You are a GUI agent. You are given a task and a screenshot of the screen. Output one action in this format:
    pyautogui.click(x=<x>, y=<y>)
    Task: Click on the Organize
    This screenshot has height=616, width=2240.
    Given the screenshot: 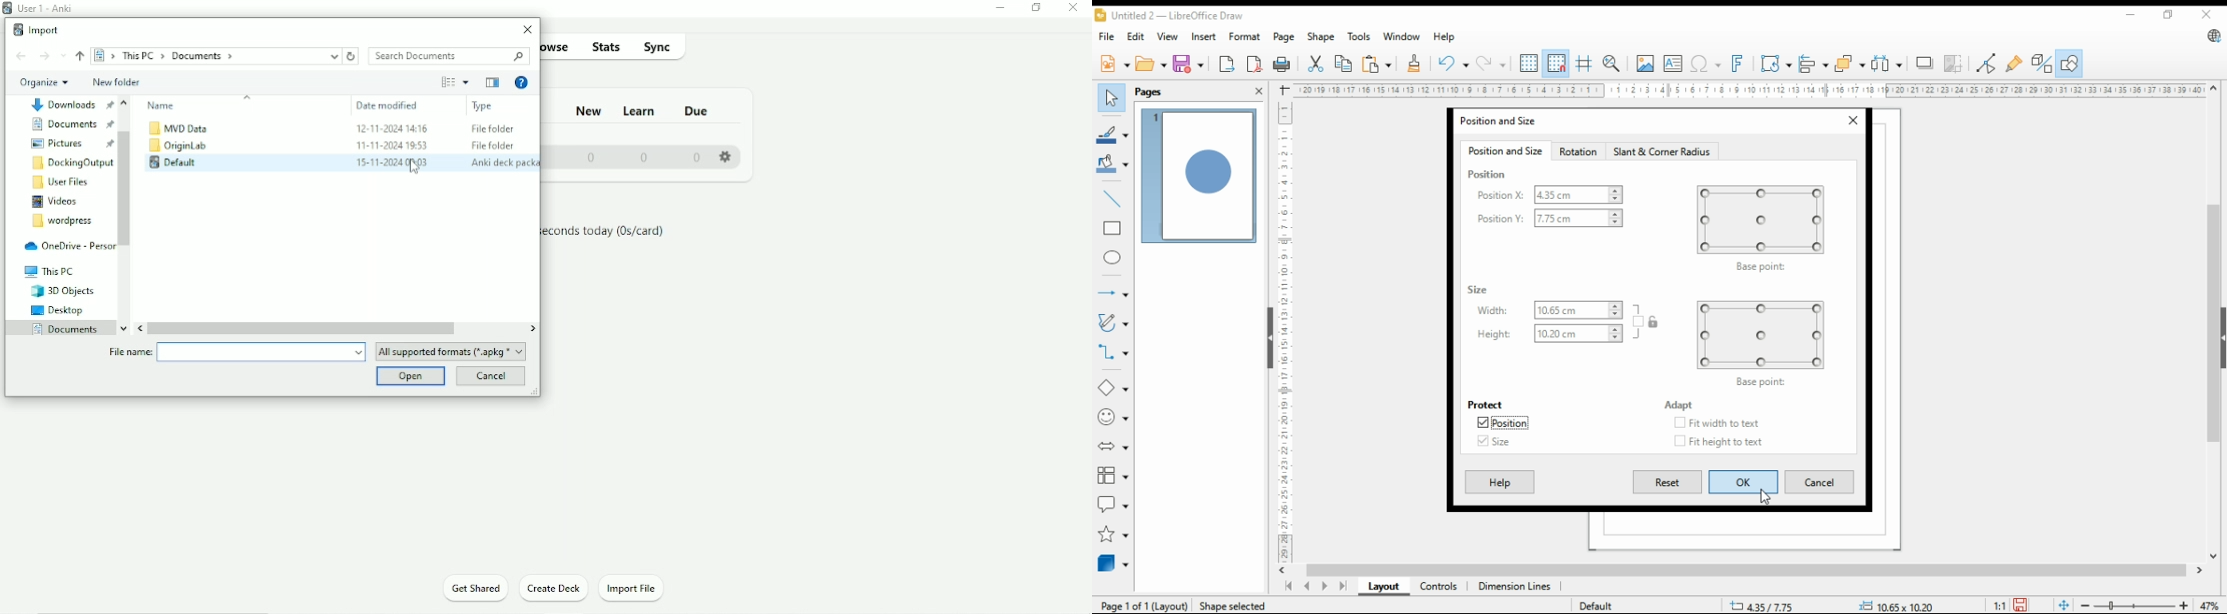 What is the action you would take?
    pyautogui.click(x=44, y=83)
    